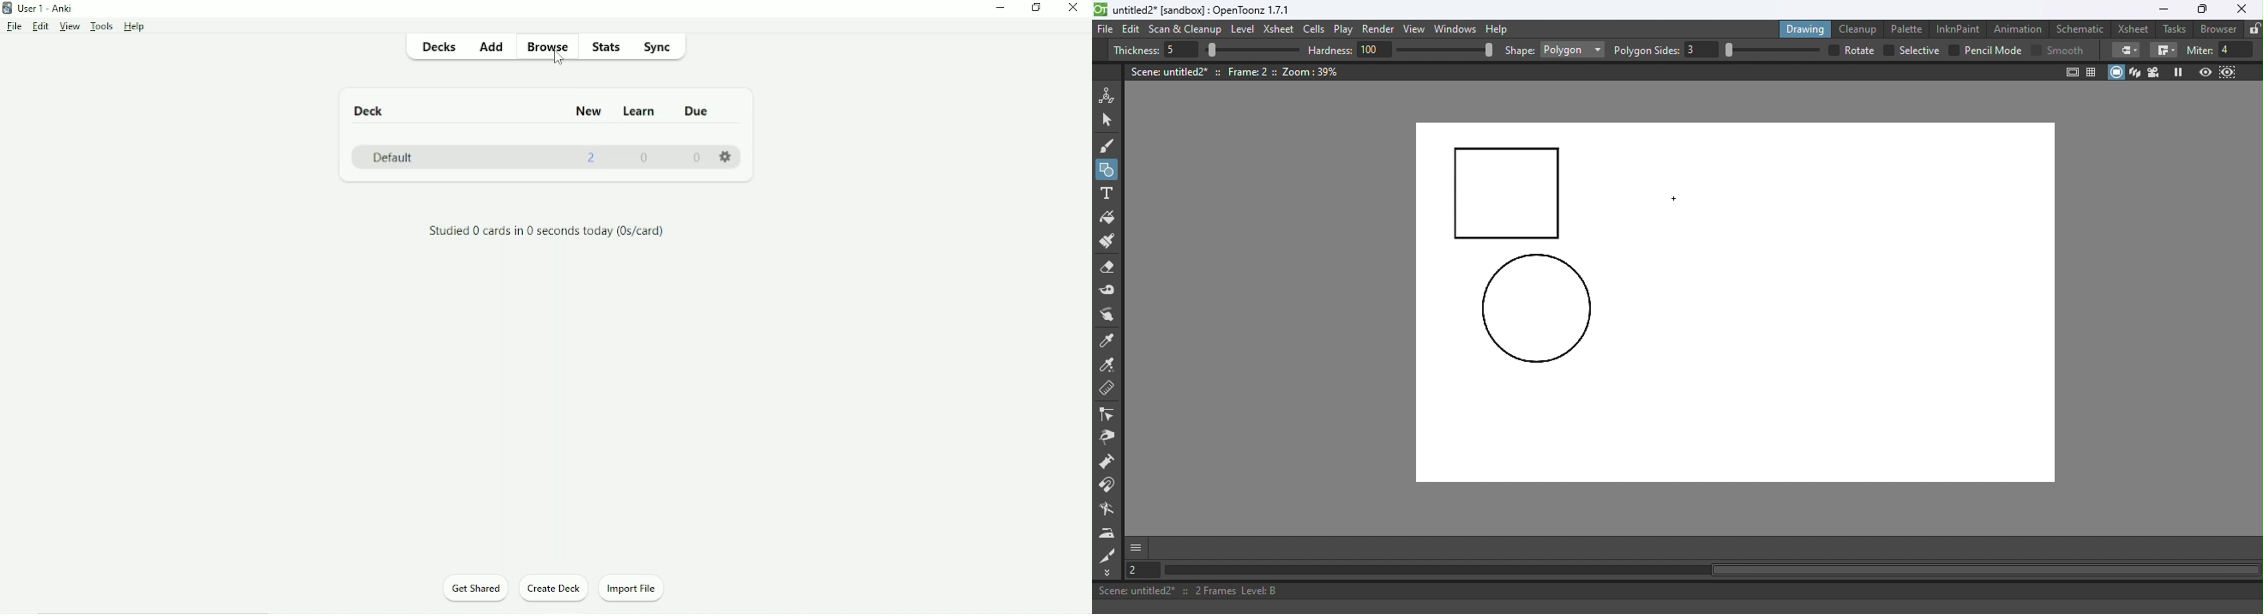 The image size is (2268, 616). Describe the element at coordinates (696, 158) in the screenshot. I see `0` at that location.